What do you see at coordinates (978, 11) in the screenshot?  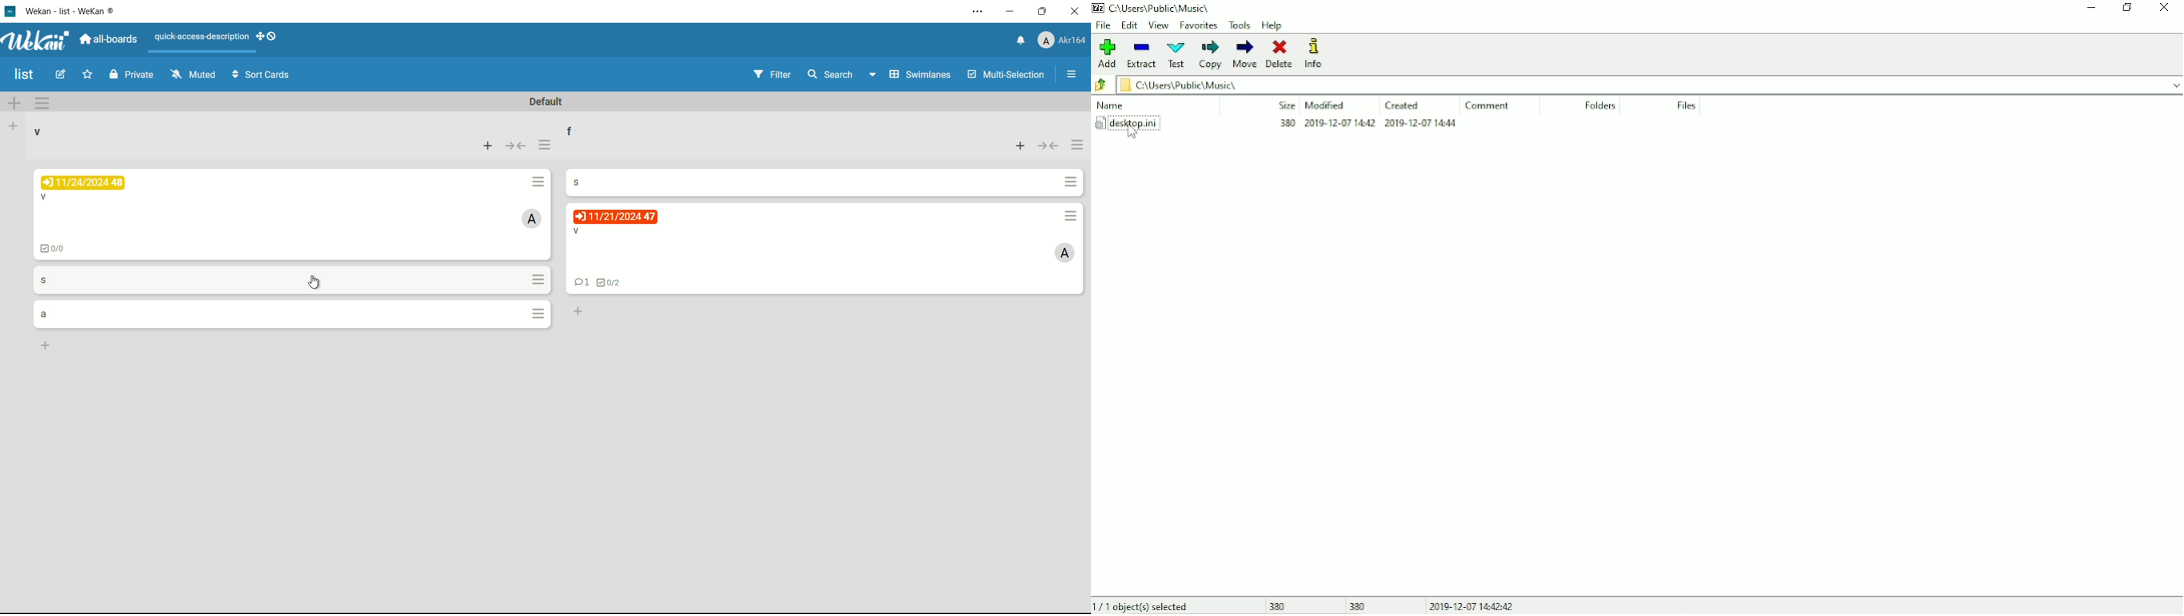 I see `settings and more` at bounding box center [978, 11].